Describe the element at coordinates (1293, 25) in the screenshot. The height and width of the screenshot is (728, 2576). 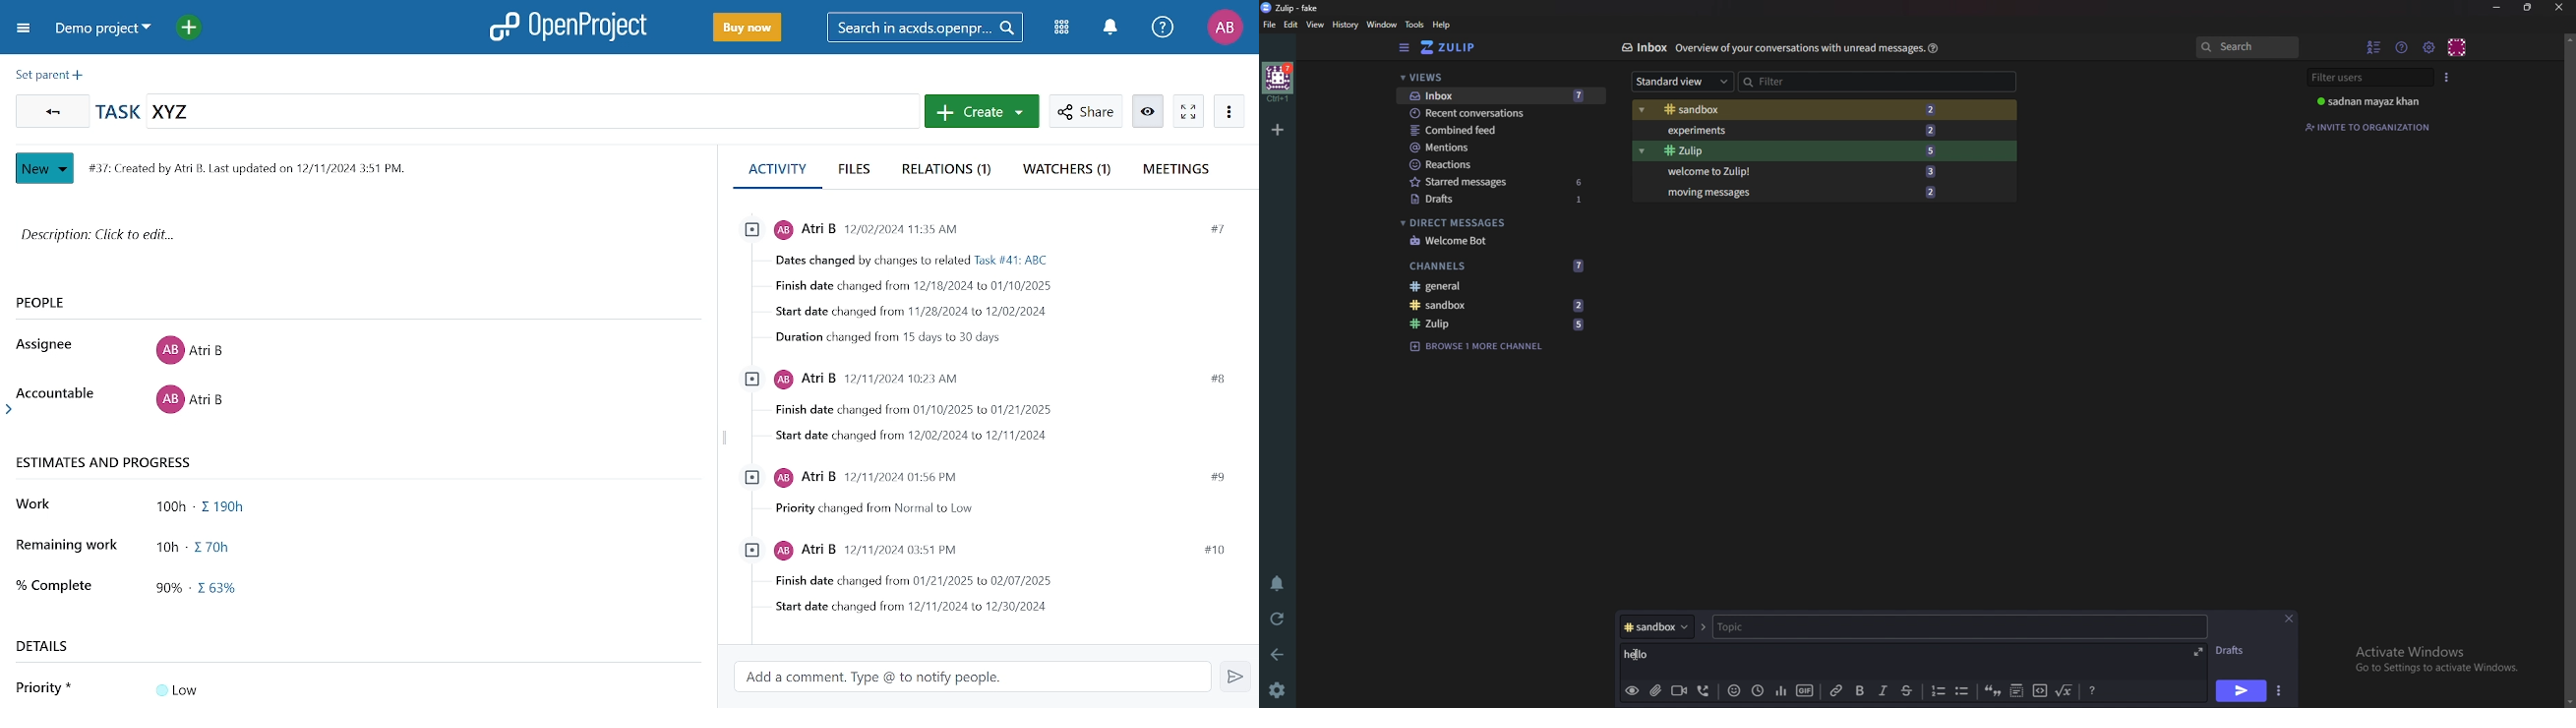
I see `Edit` at that location.